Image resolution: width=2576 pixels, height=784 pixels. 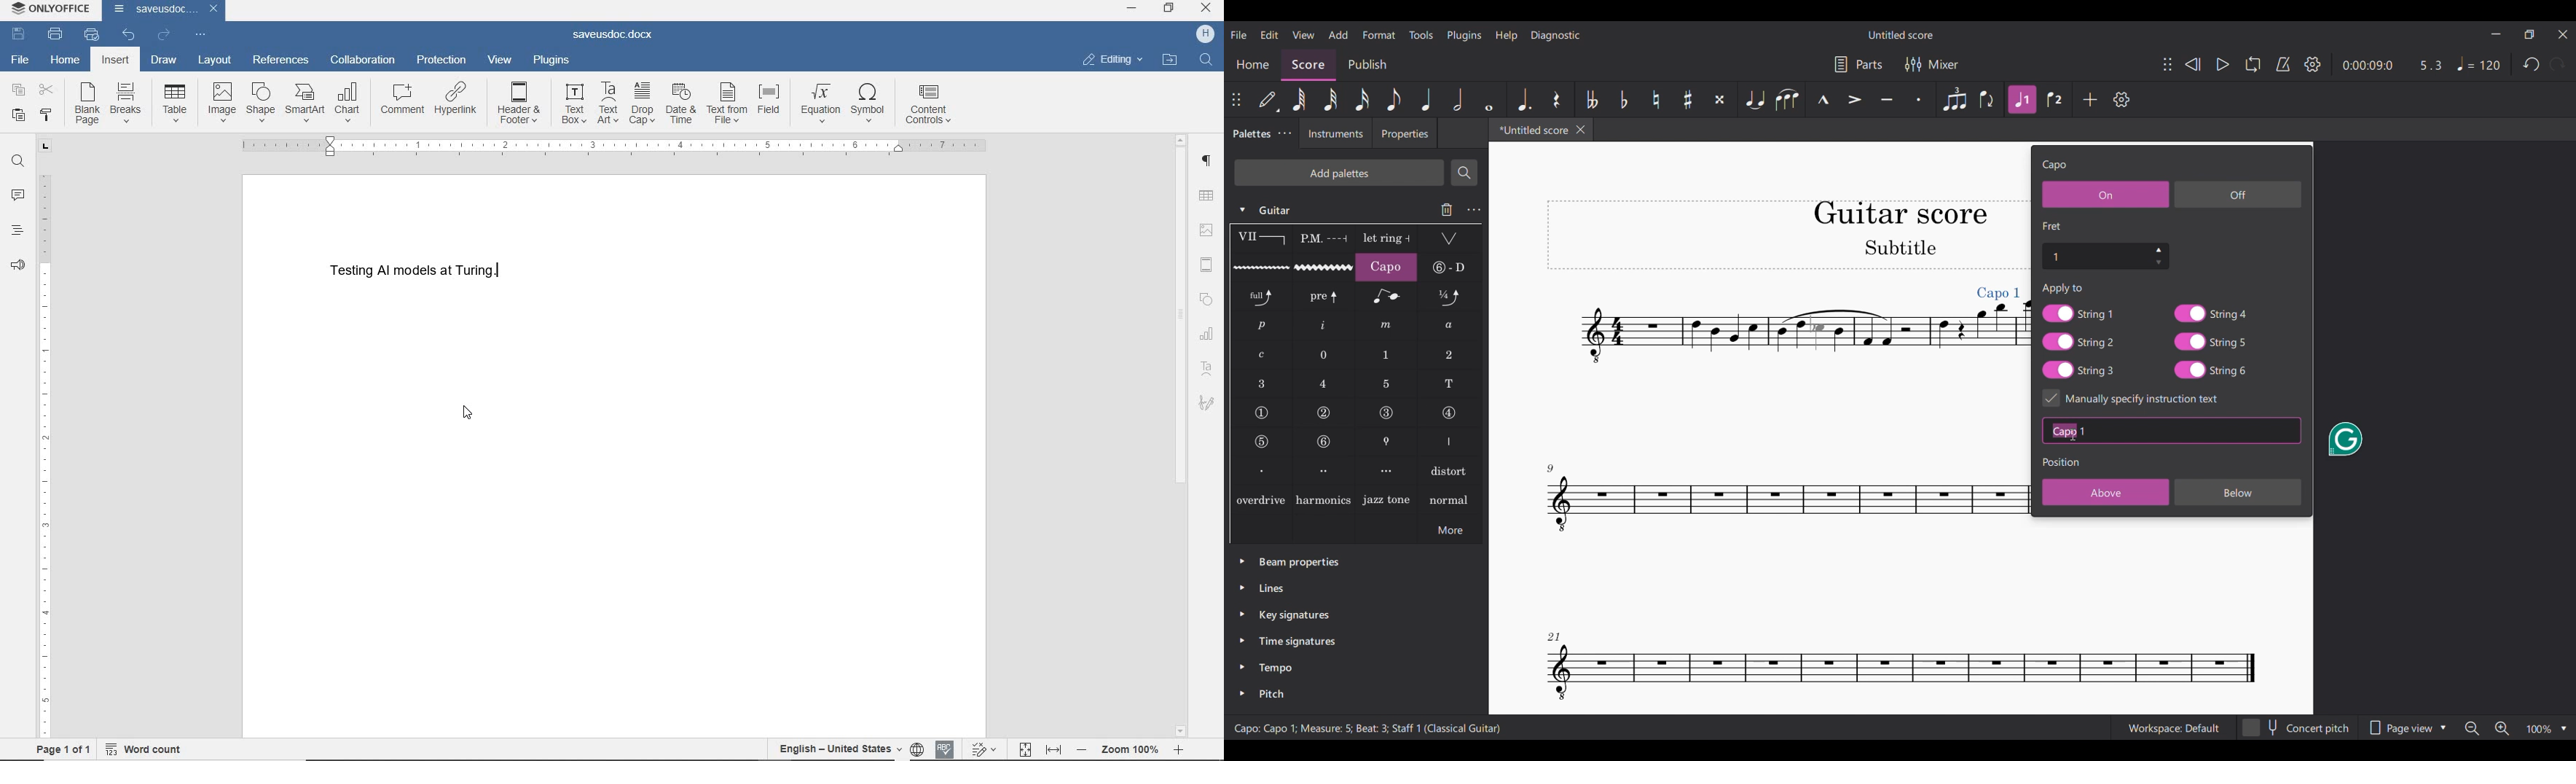 What do you see at coordinates (551, 61) in the screenshot?
I see `plugins` at bounding box center [551, 61].